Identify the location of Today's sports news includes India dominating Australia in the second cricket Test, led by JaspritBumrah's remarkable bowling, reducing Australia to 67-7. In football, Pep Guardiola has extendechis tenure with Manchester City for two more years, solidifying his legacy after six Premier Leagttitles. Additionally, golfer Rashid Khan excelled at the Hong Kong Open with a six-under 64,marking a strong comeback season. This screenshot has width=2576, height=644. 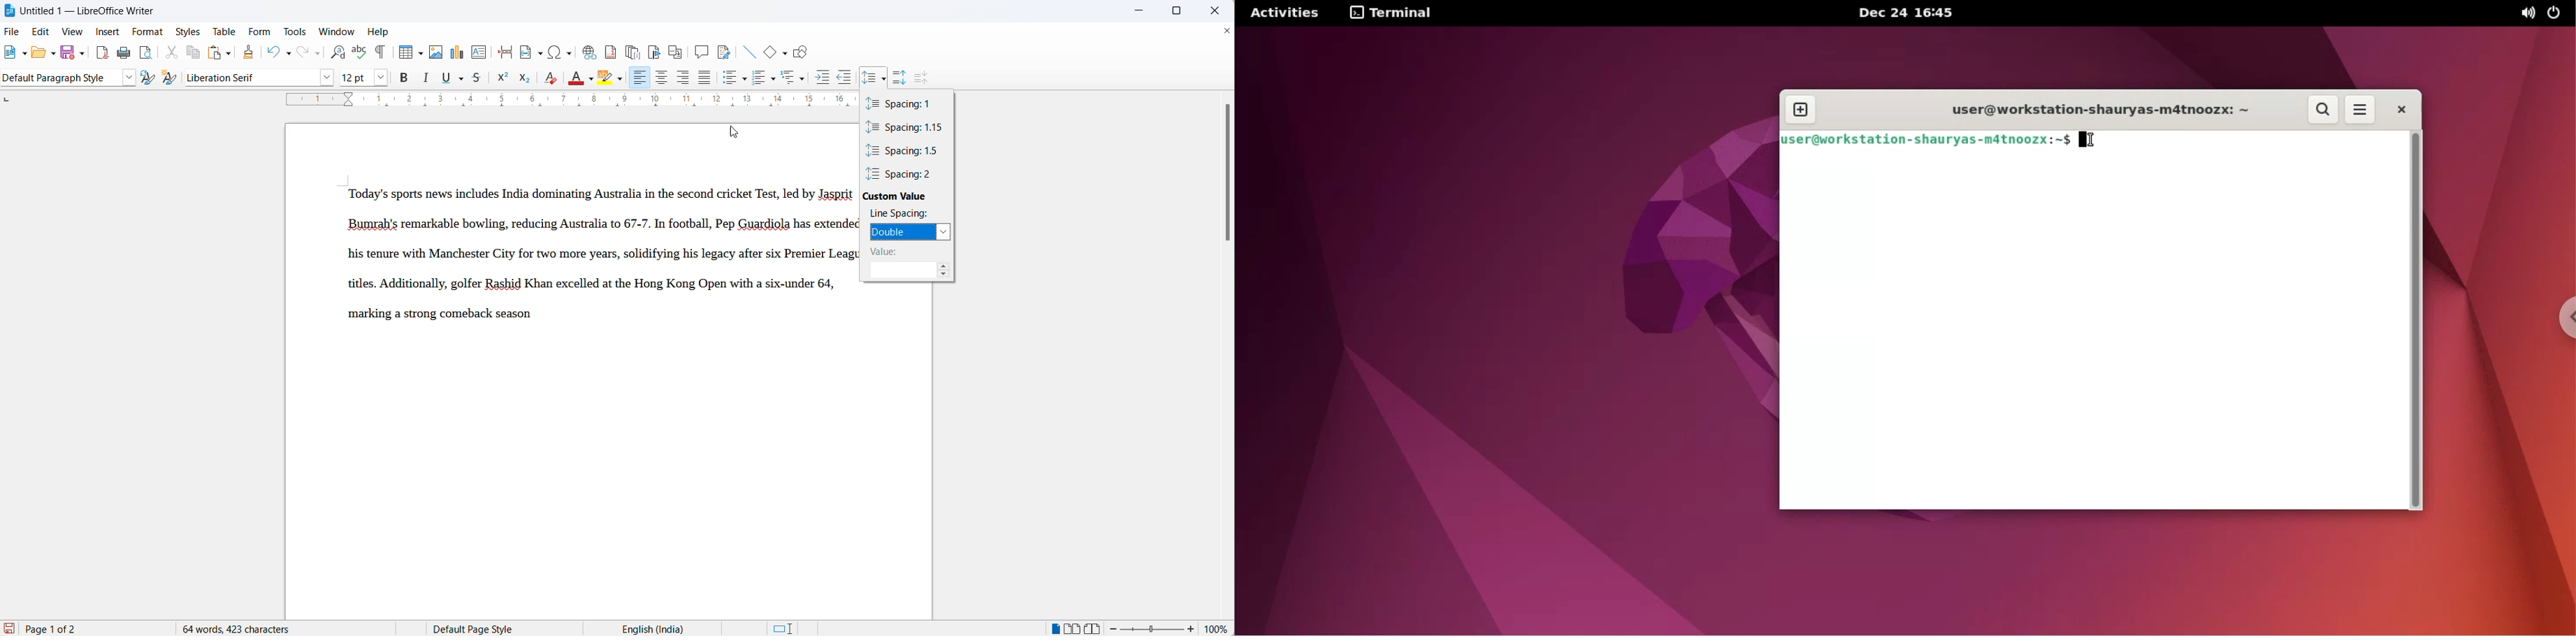
(597, 258).